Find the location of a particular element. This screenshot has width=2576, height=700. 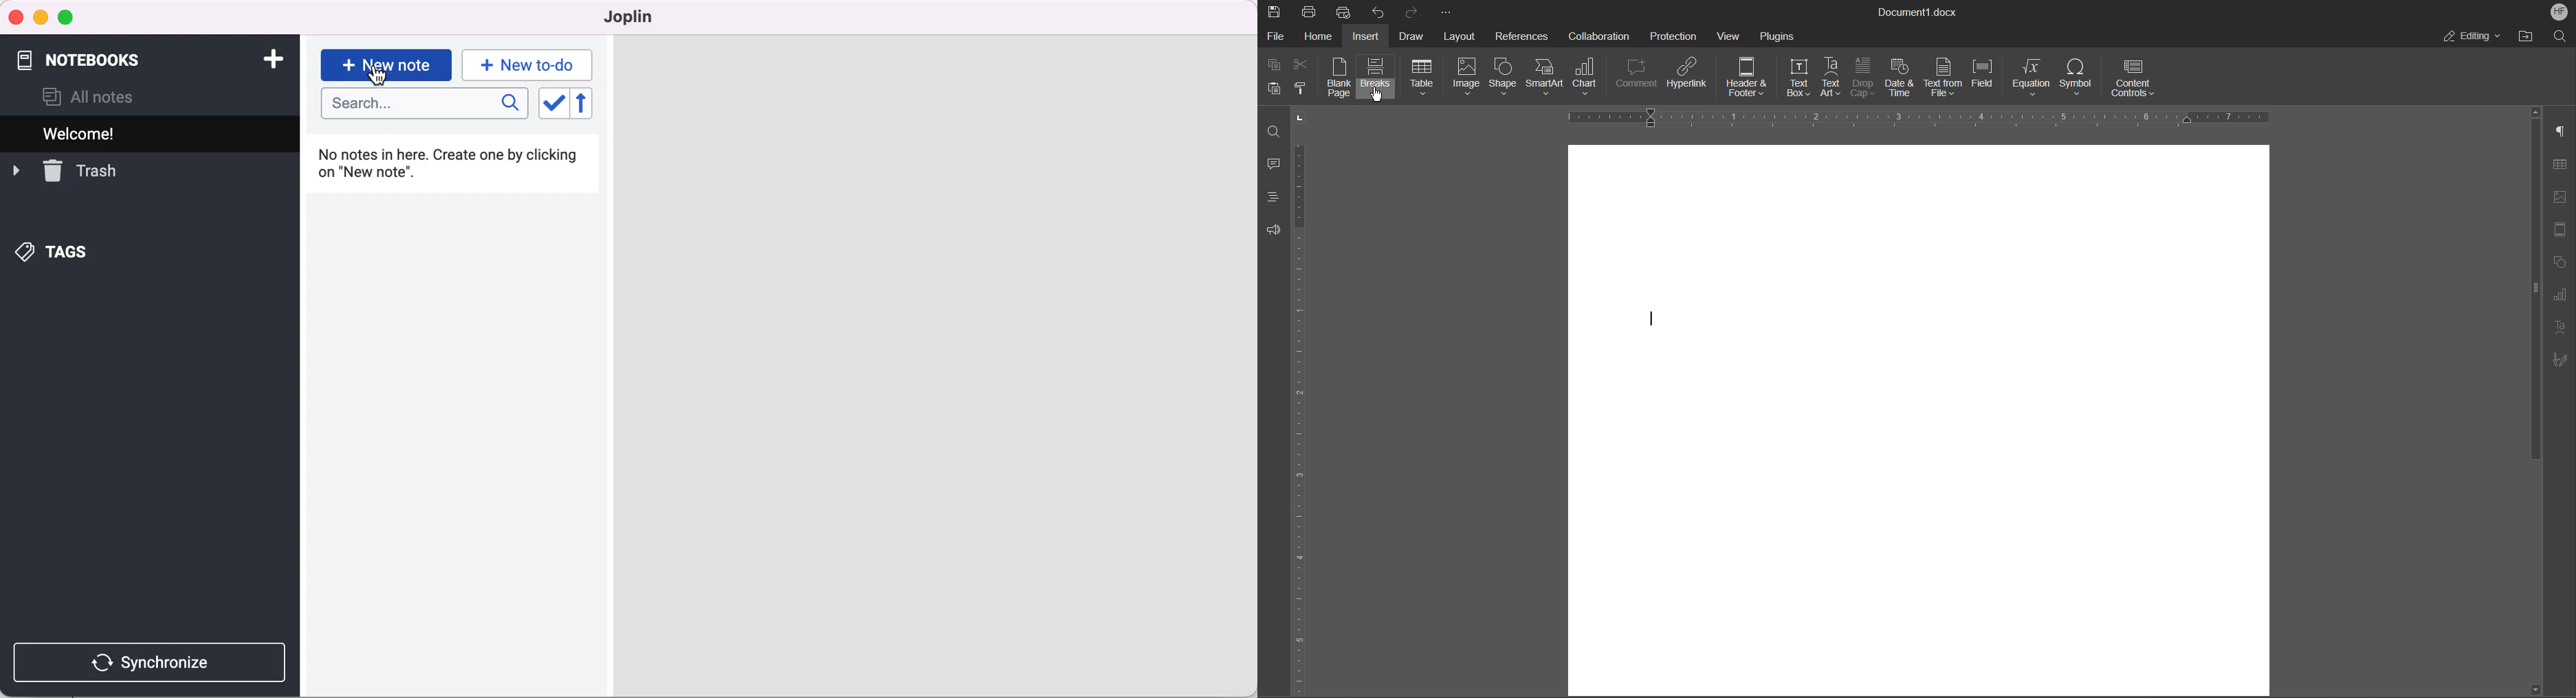

synchronize is located at coordinates (154, 662).